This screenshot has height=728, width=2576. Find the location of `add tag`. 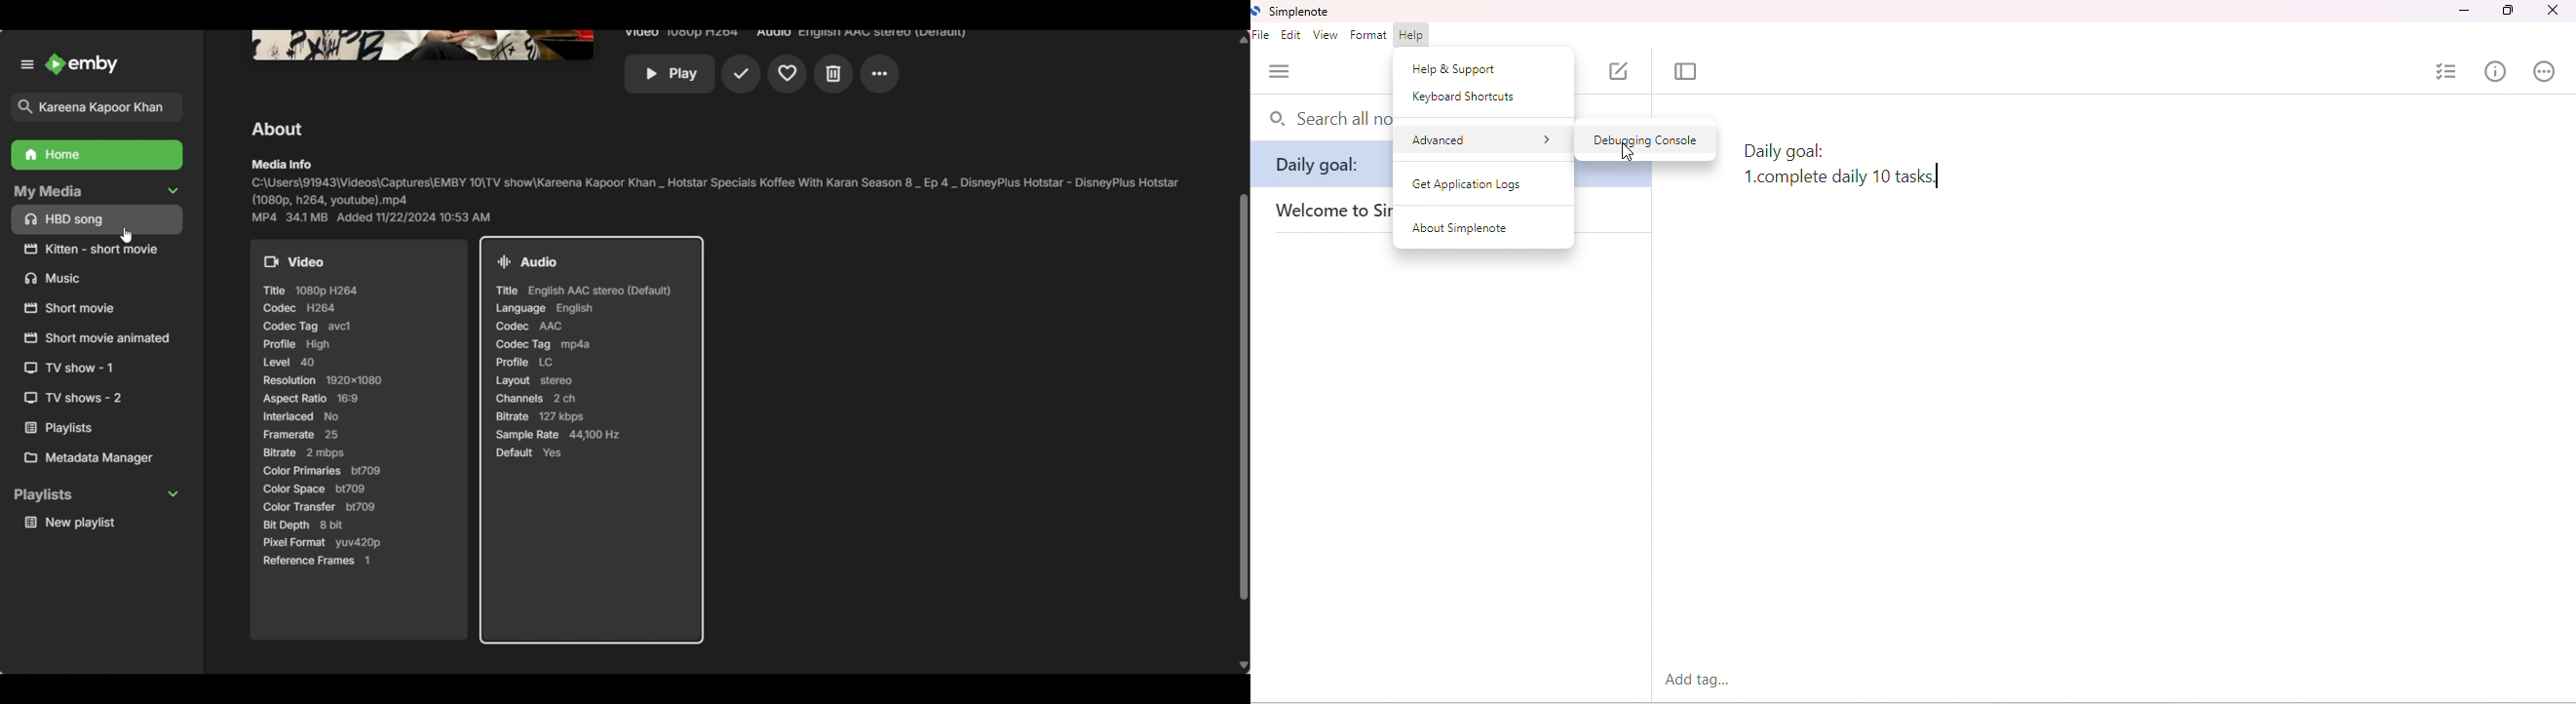

add tag is located at coordinates (1701, 680).